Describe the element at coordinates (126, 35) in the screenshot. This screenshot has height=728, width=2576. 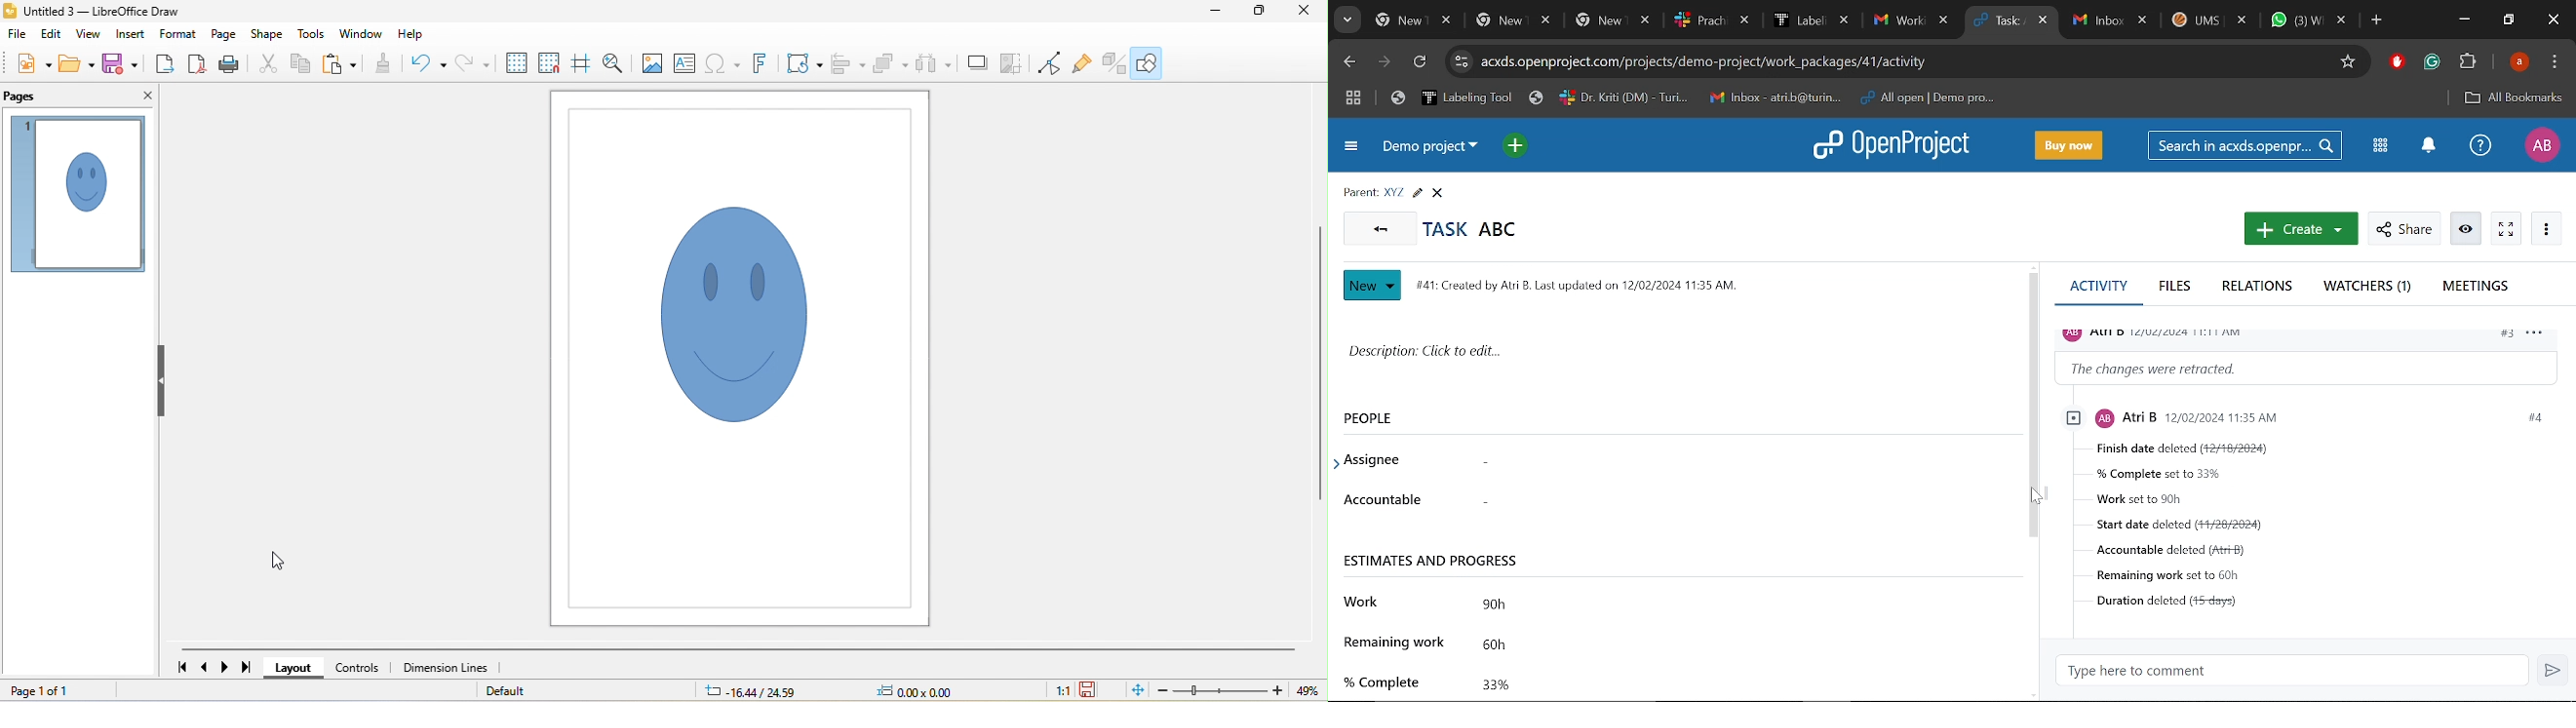
I see `insert` at that location.